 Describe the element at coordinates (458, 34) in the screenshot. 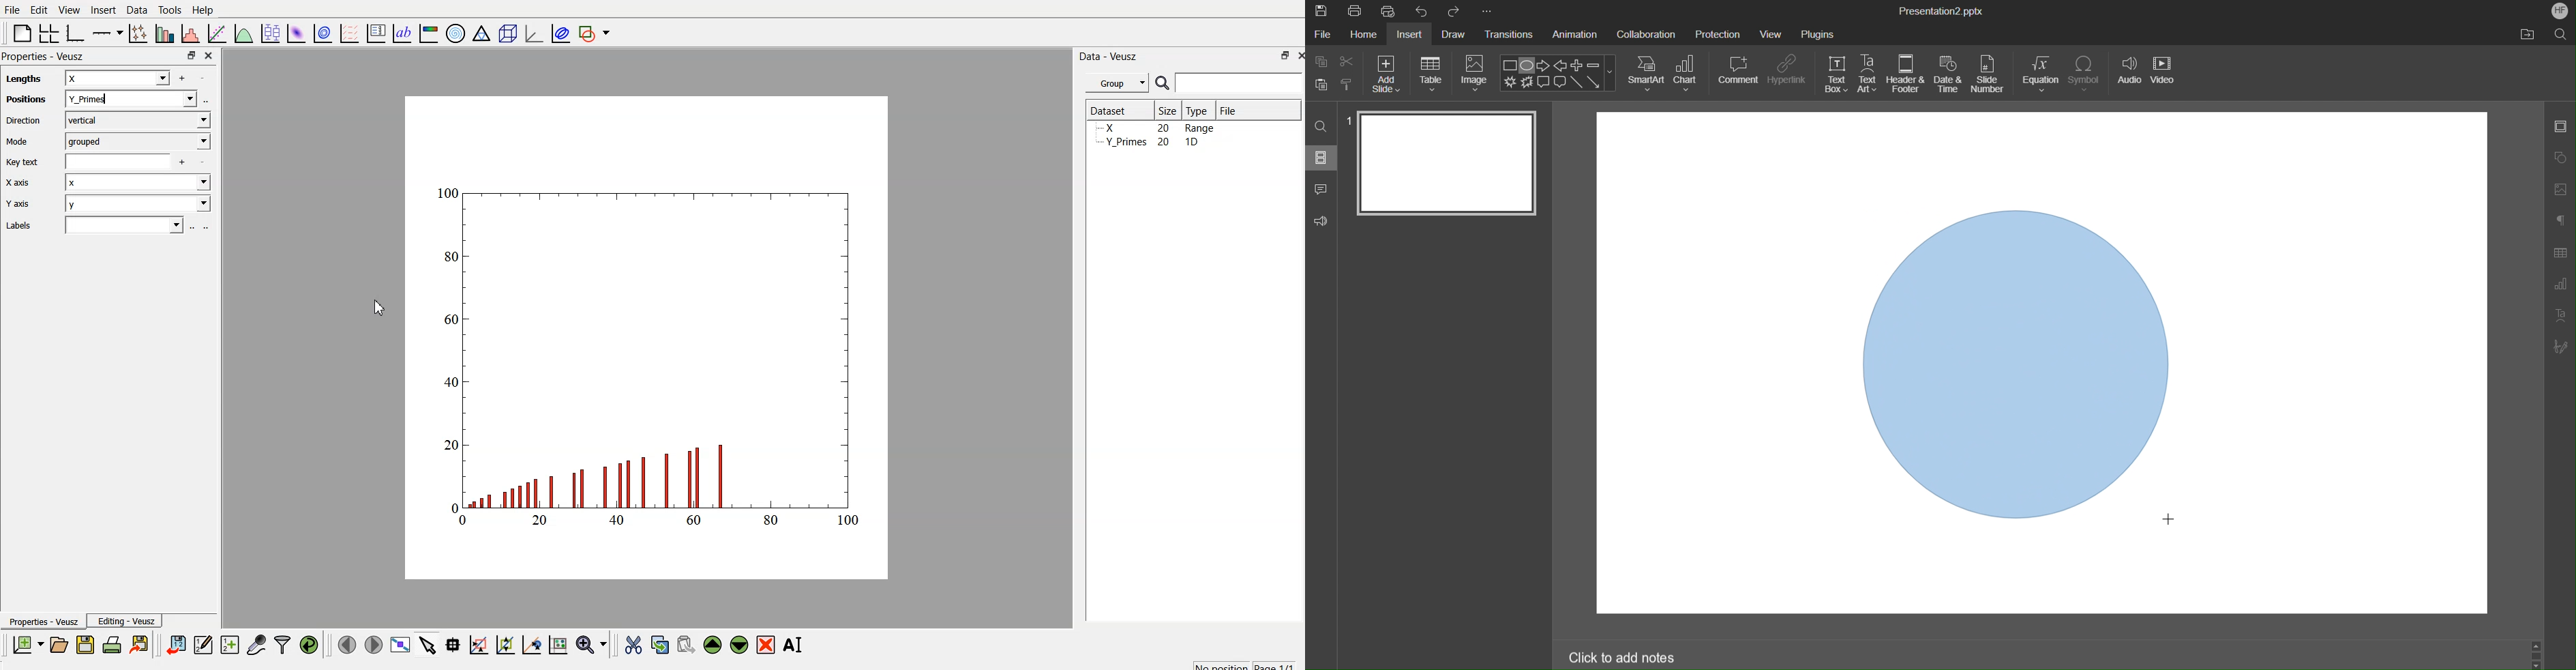

I see `polar graph` at that location.